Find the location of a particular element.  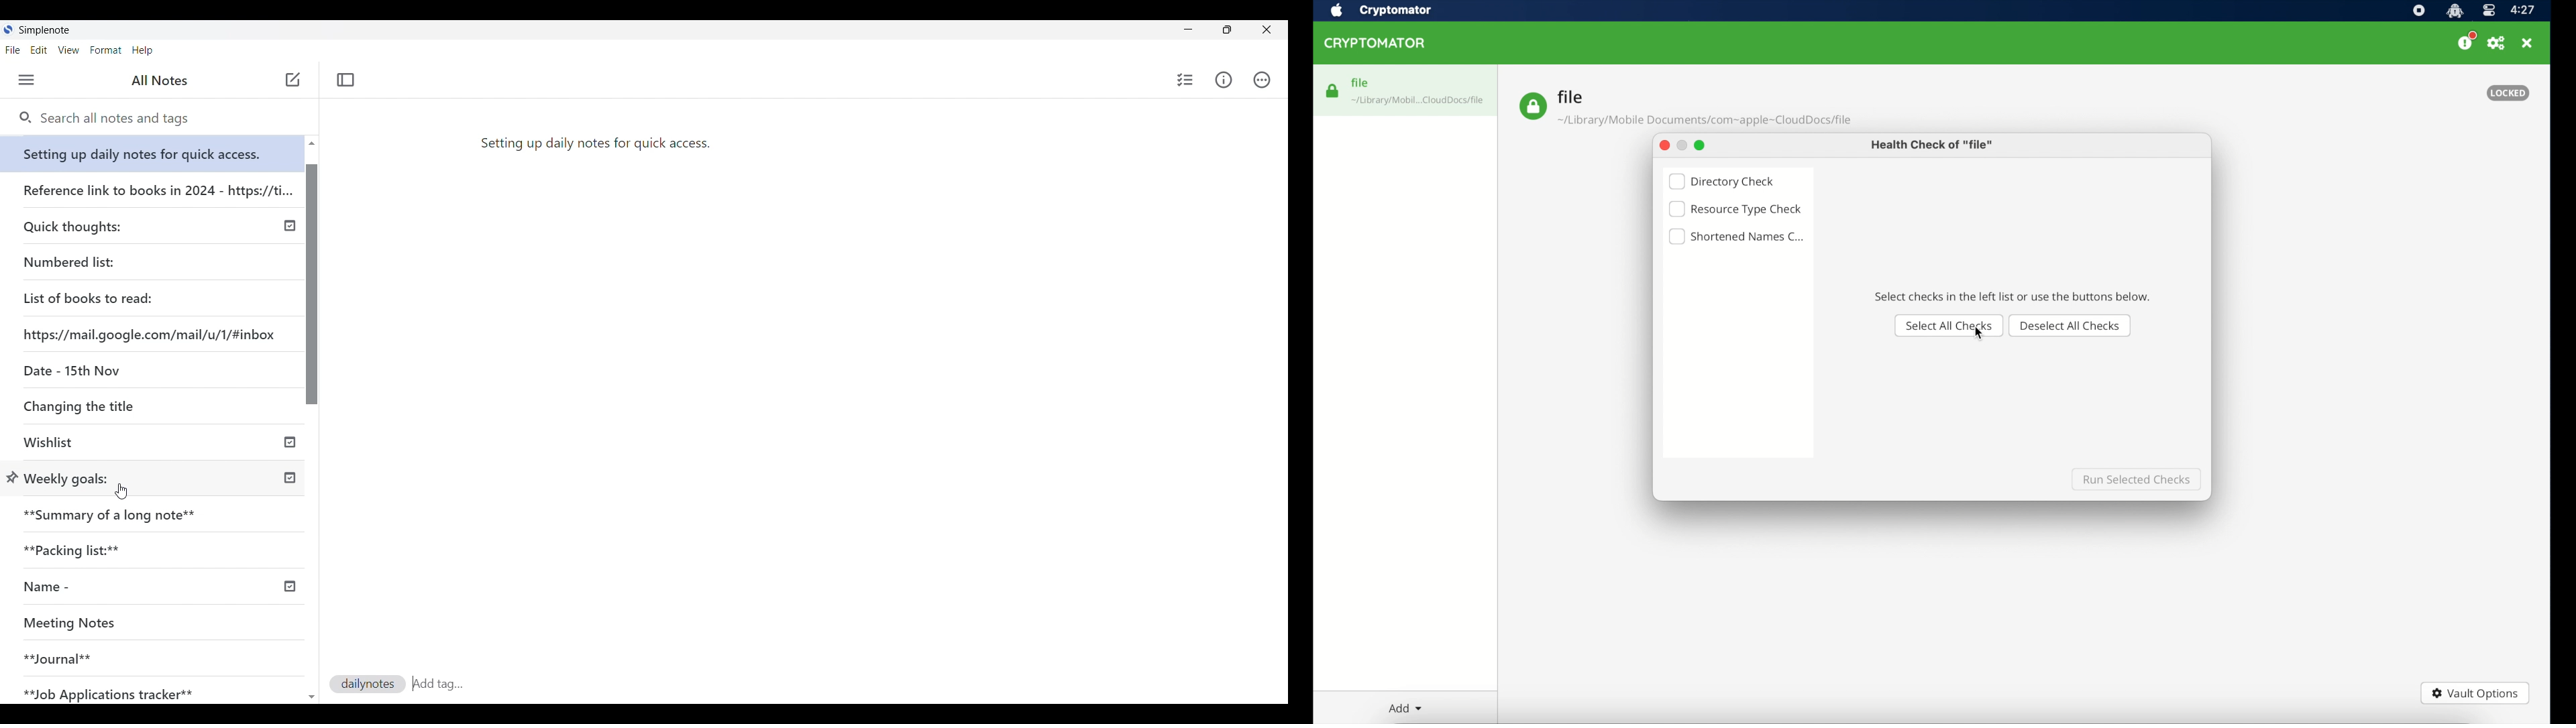

text cursor is located at coordinates (414, 683).